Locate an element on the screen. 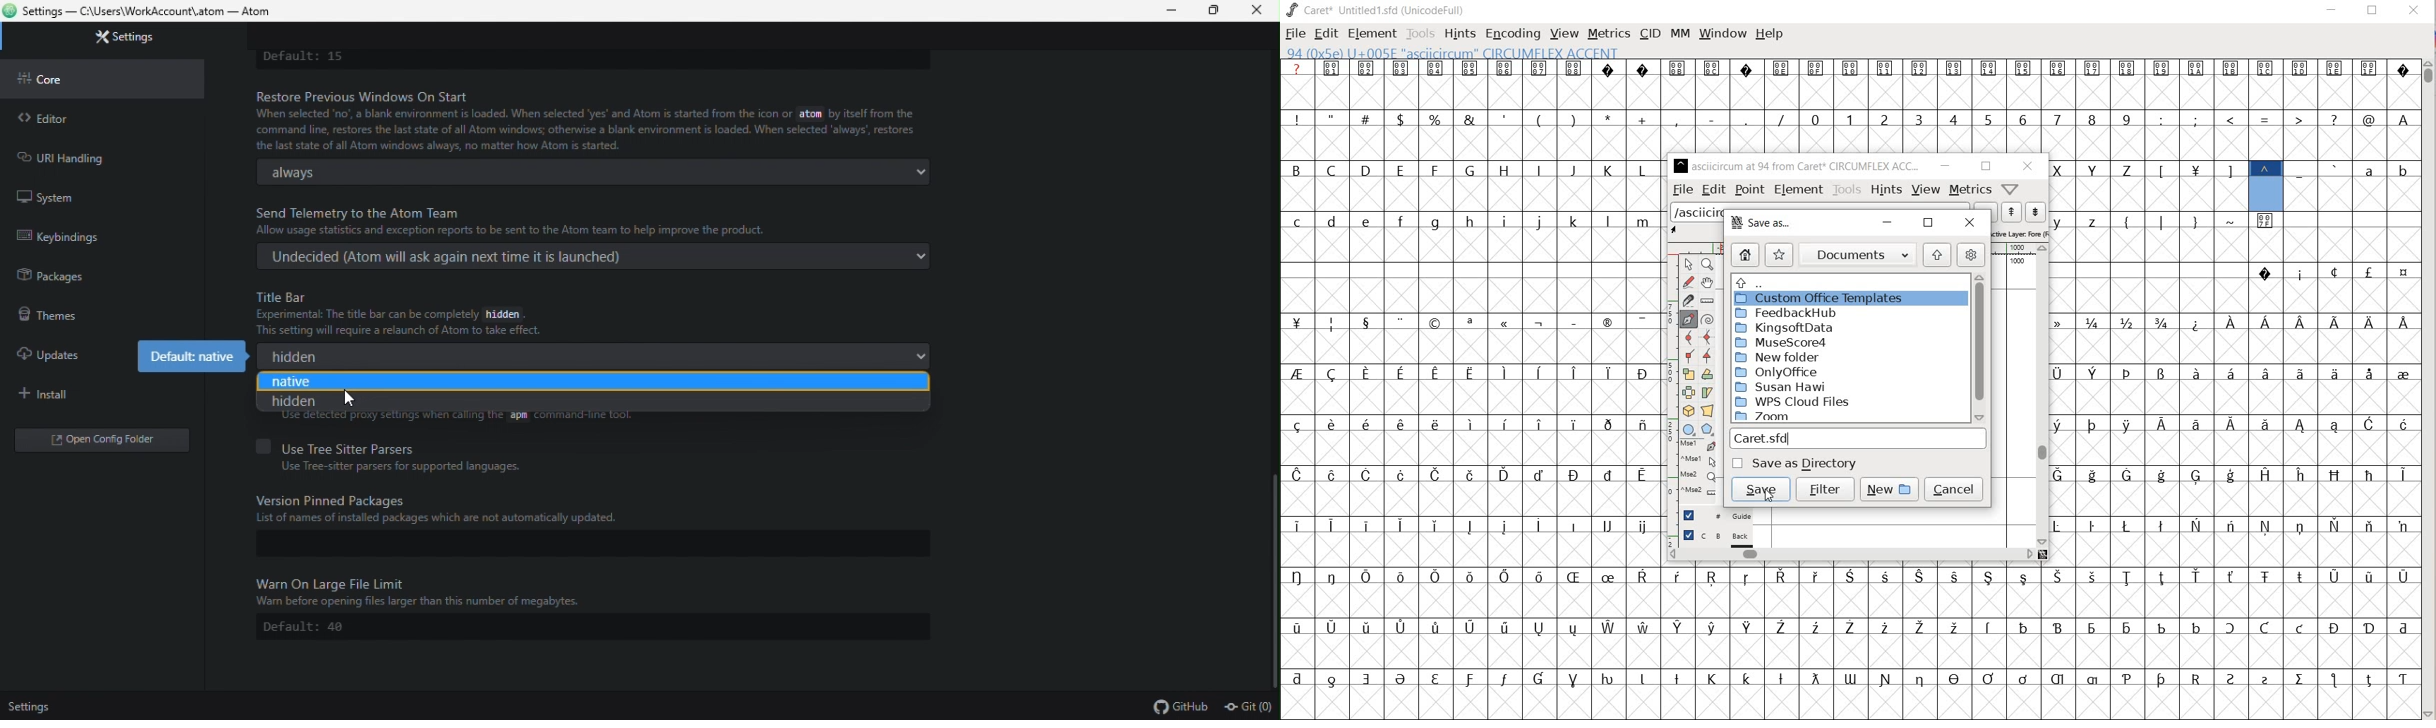 The image size is (2436, 728). documents is located at coordinates (1860, 253).